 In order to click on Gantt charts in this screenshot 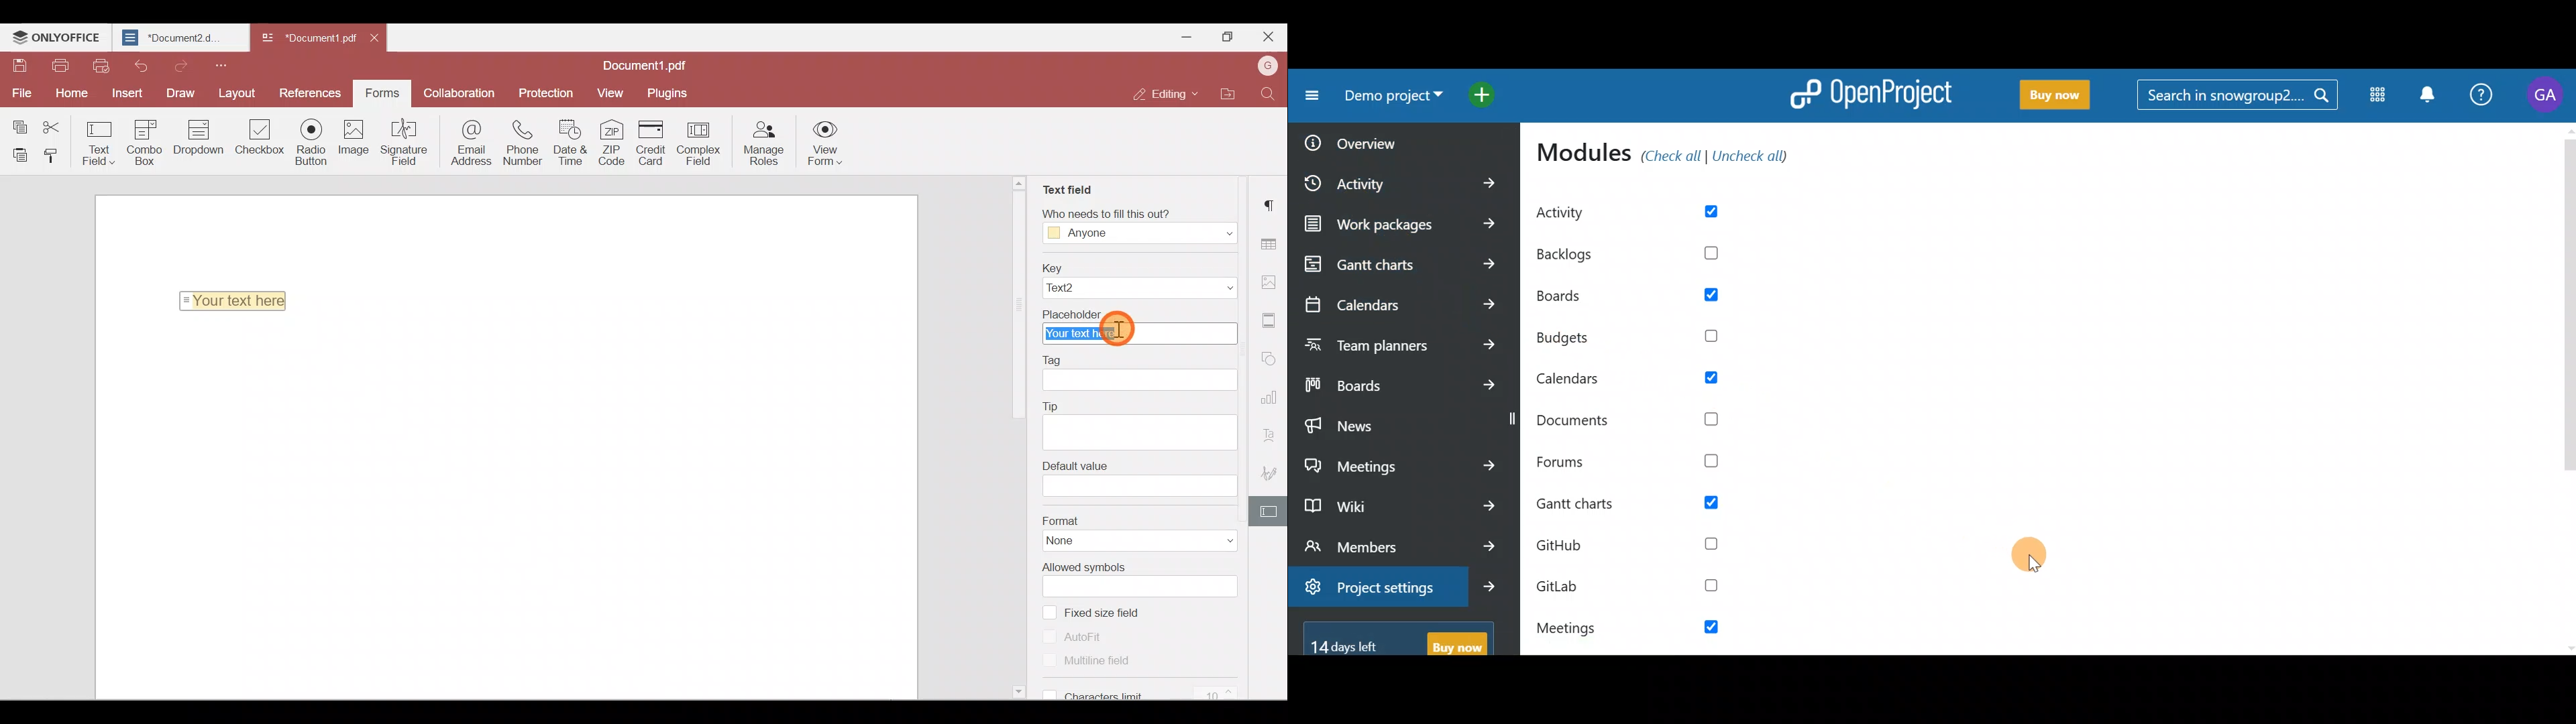, I will do `click(1637, 504)`.